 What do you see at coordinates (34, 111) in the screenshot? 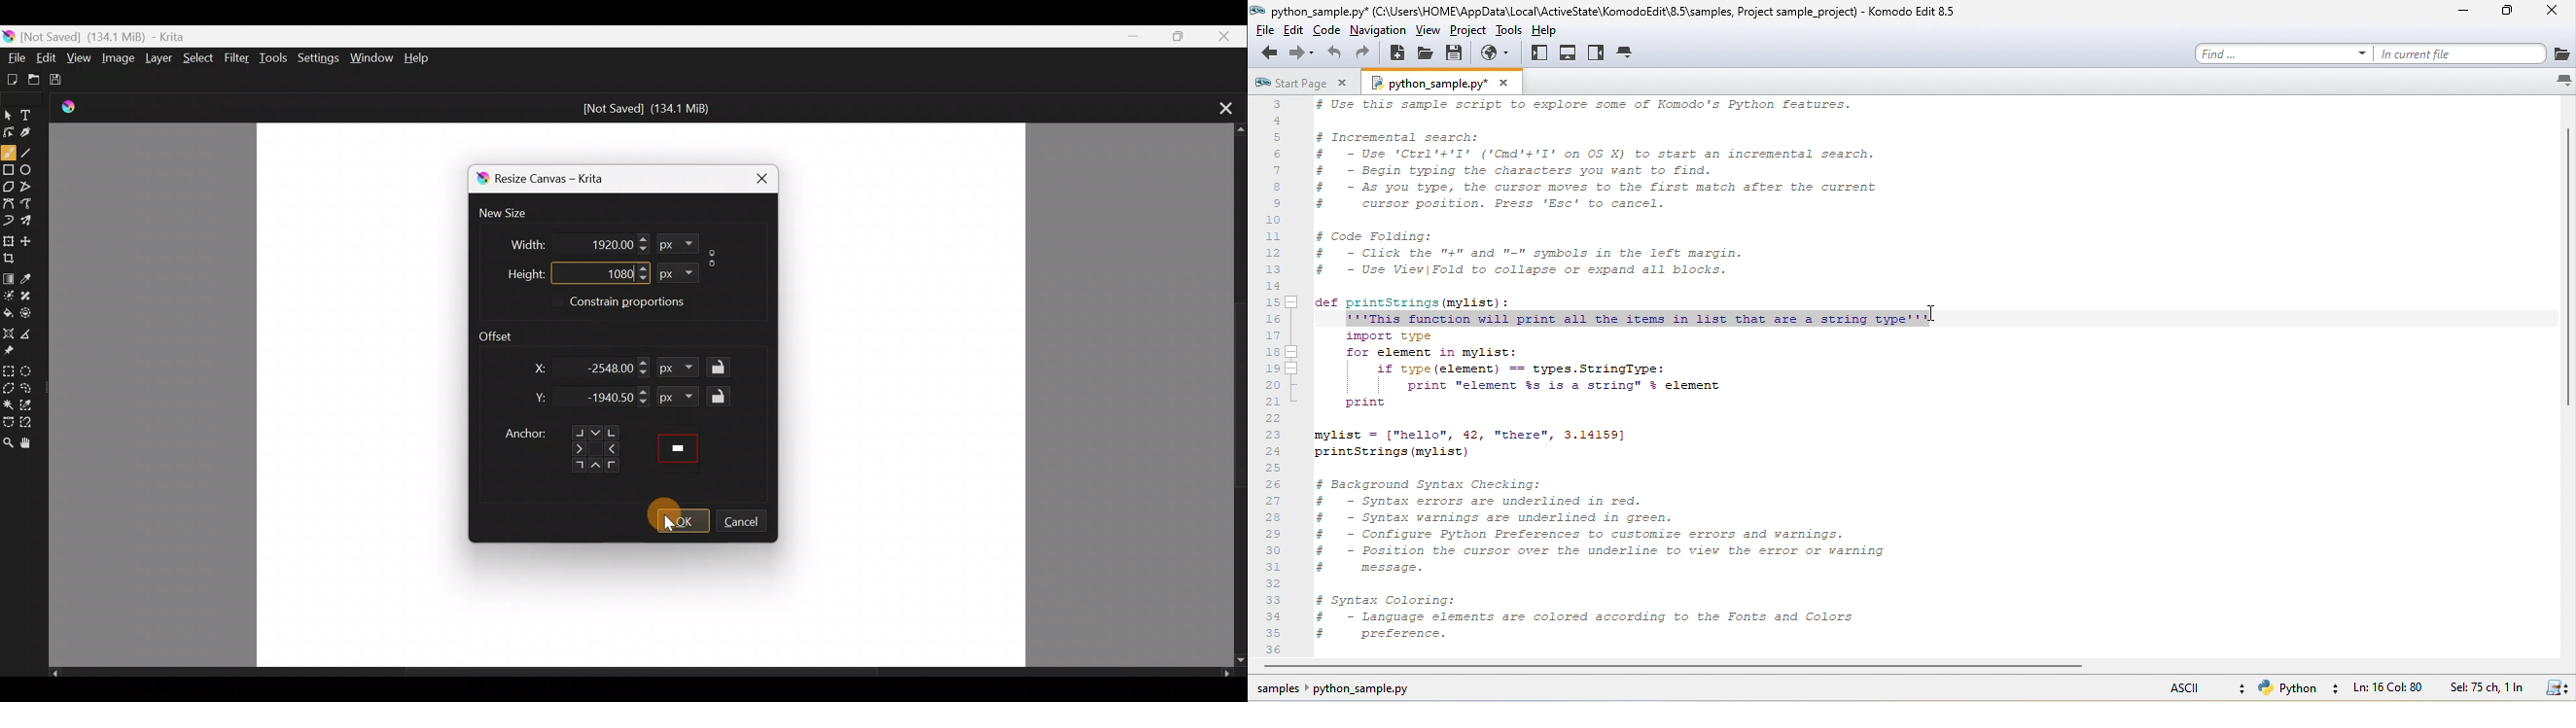
I see `Text tool` at bounding box center [34, 111].